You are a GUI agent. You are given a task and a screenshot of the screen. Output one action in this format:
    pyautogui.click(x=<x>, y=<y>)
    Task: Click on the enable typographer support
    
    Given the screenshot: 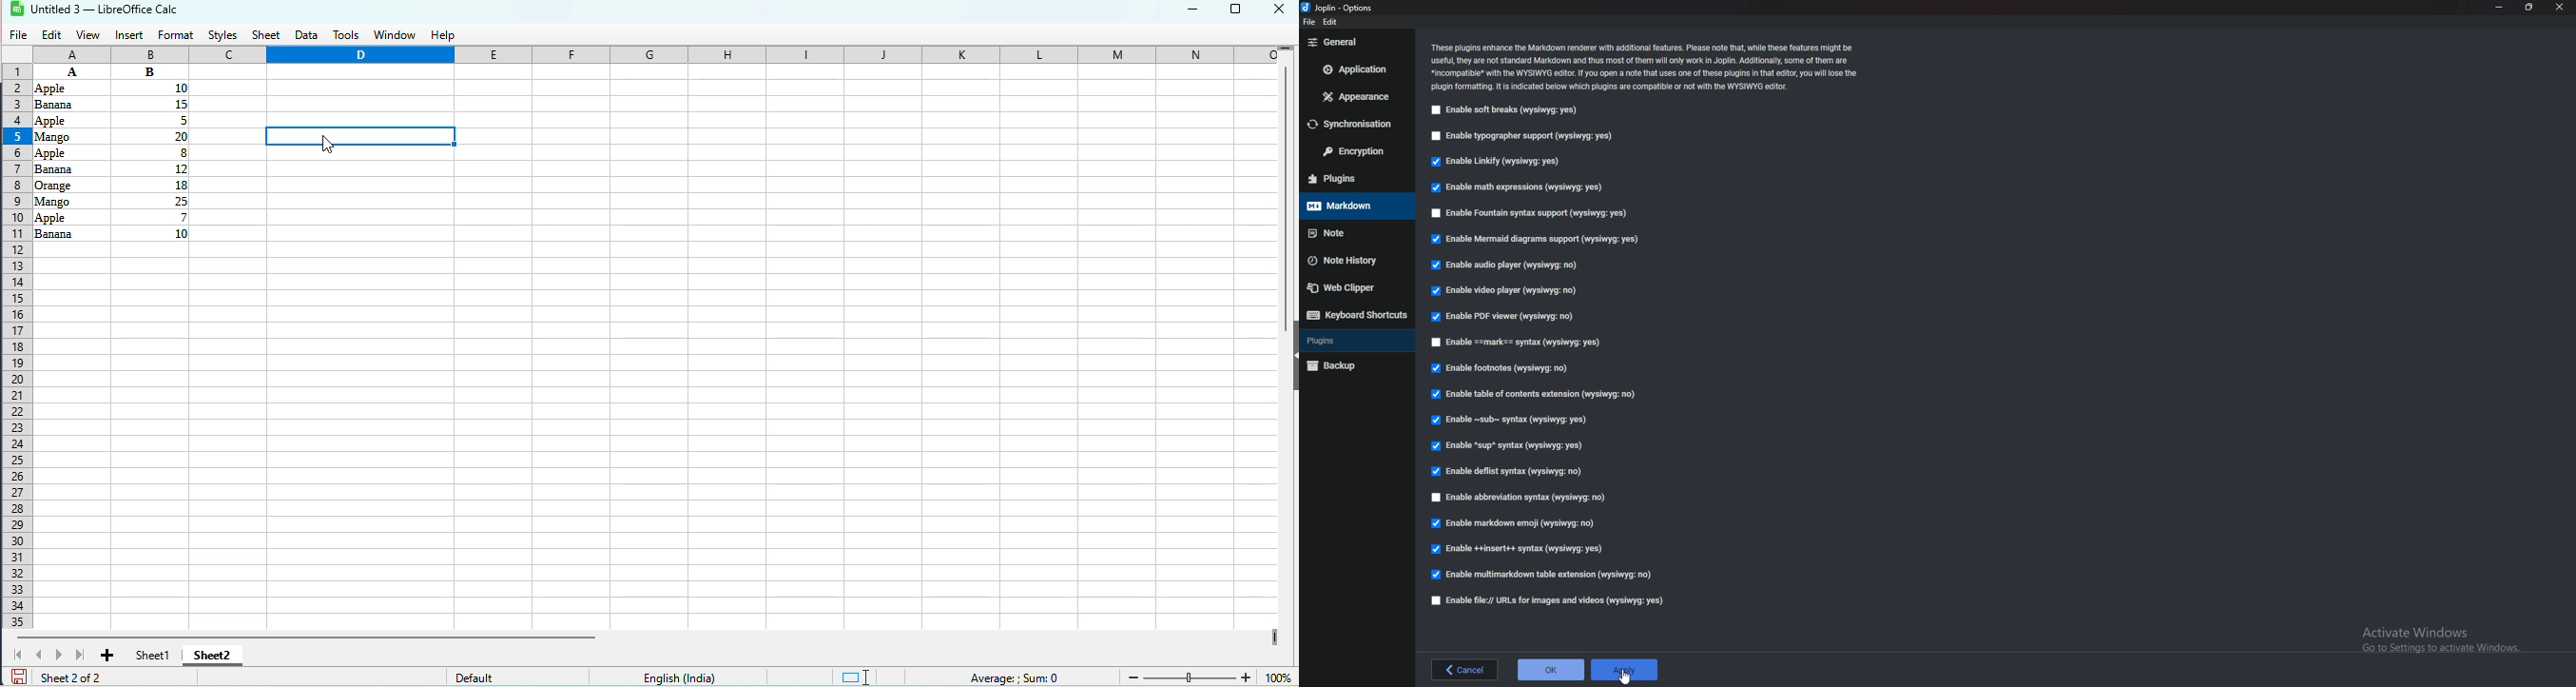 What is the action you would take?
    pyautogui.click(x=1523, y=138)
    